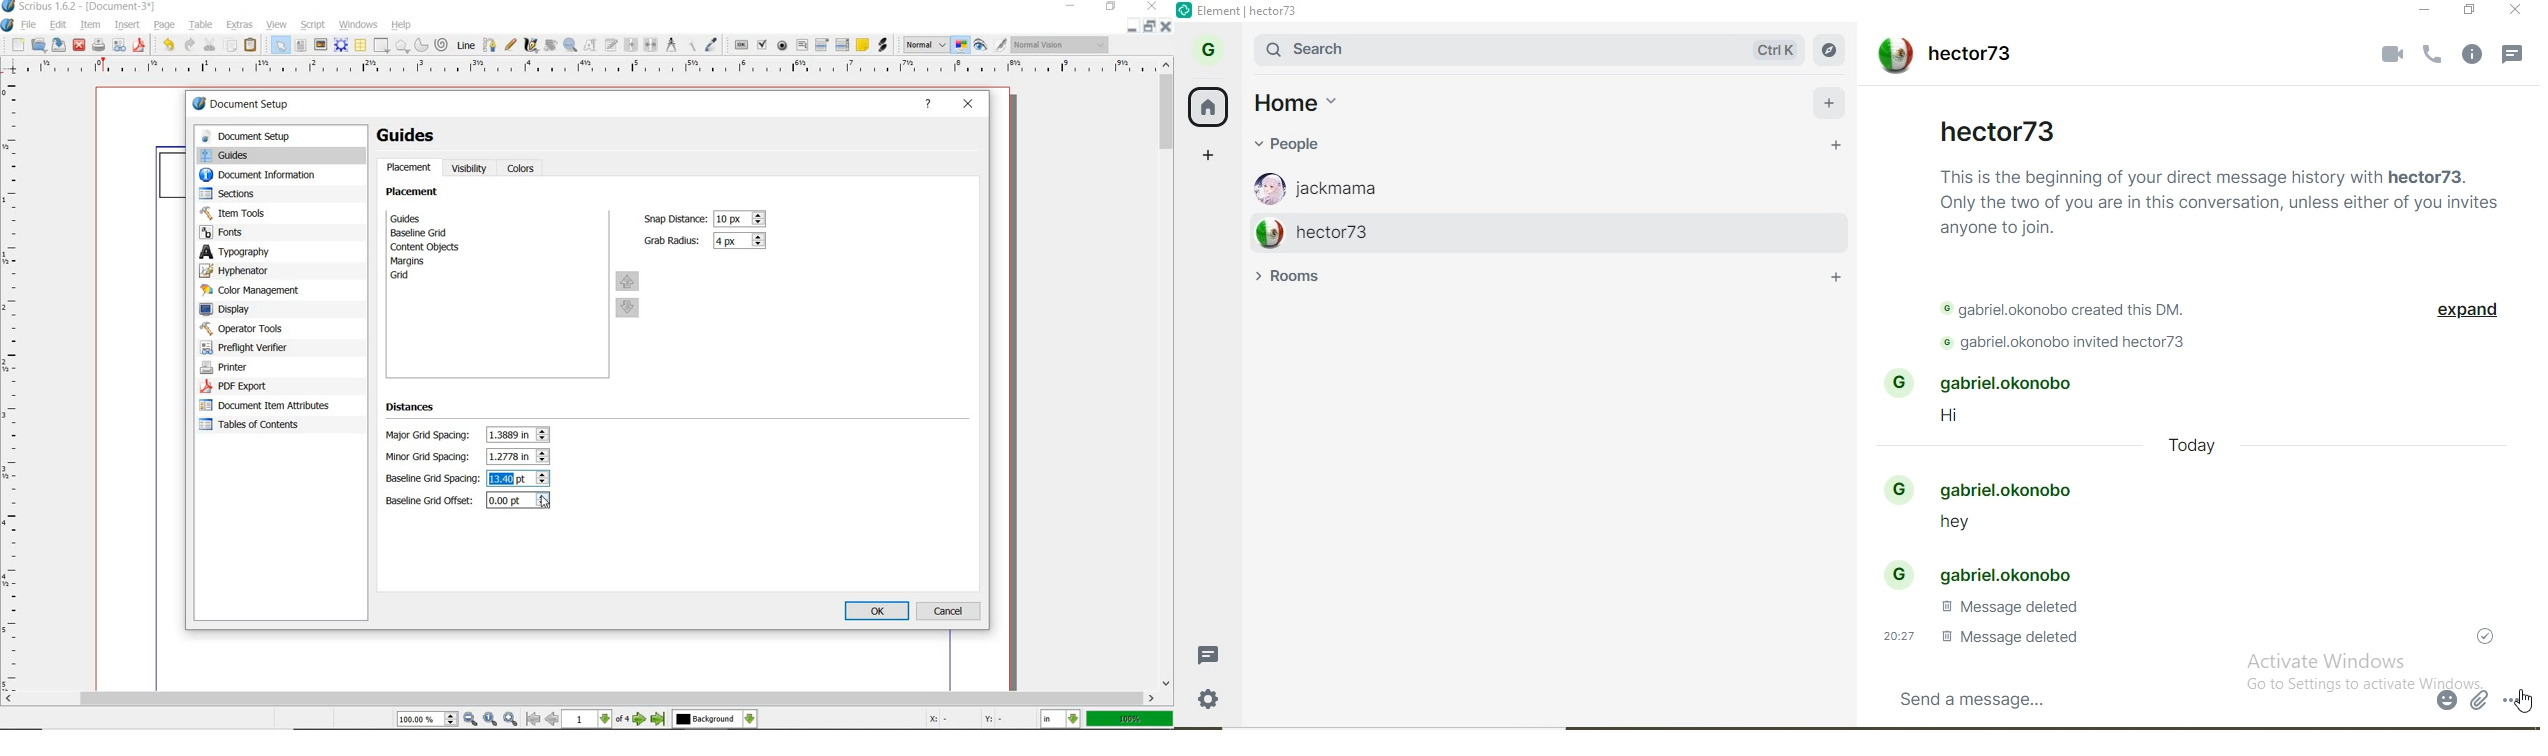 This screenshot has width=2548, height=756. Describe the element at coordinates (598, 720) in the screenshot. I see `select current page` at that location.